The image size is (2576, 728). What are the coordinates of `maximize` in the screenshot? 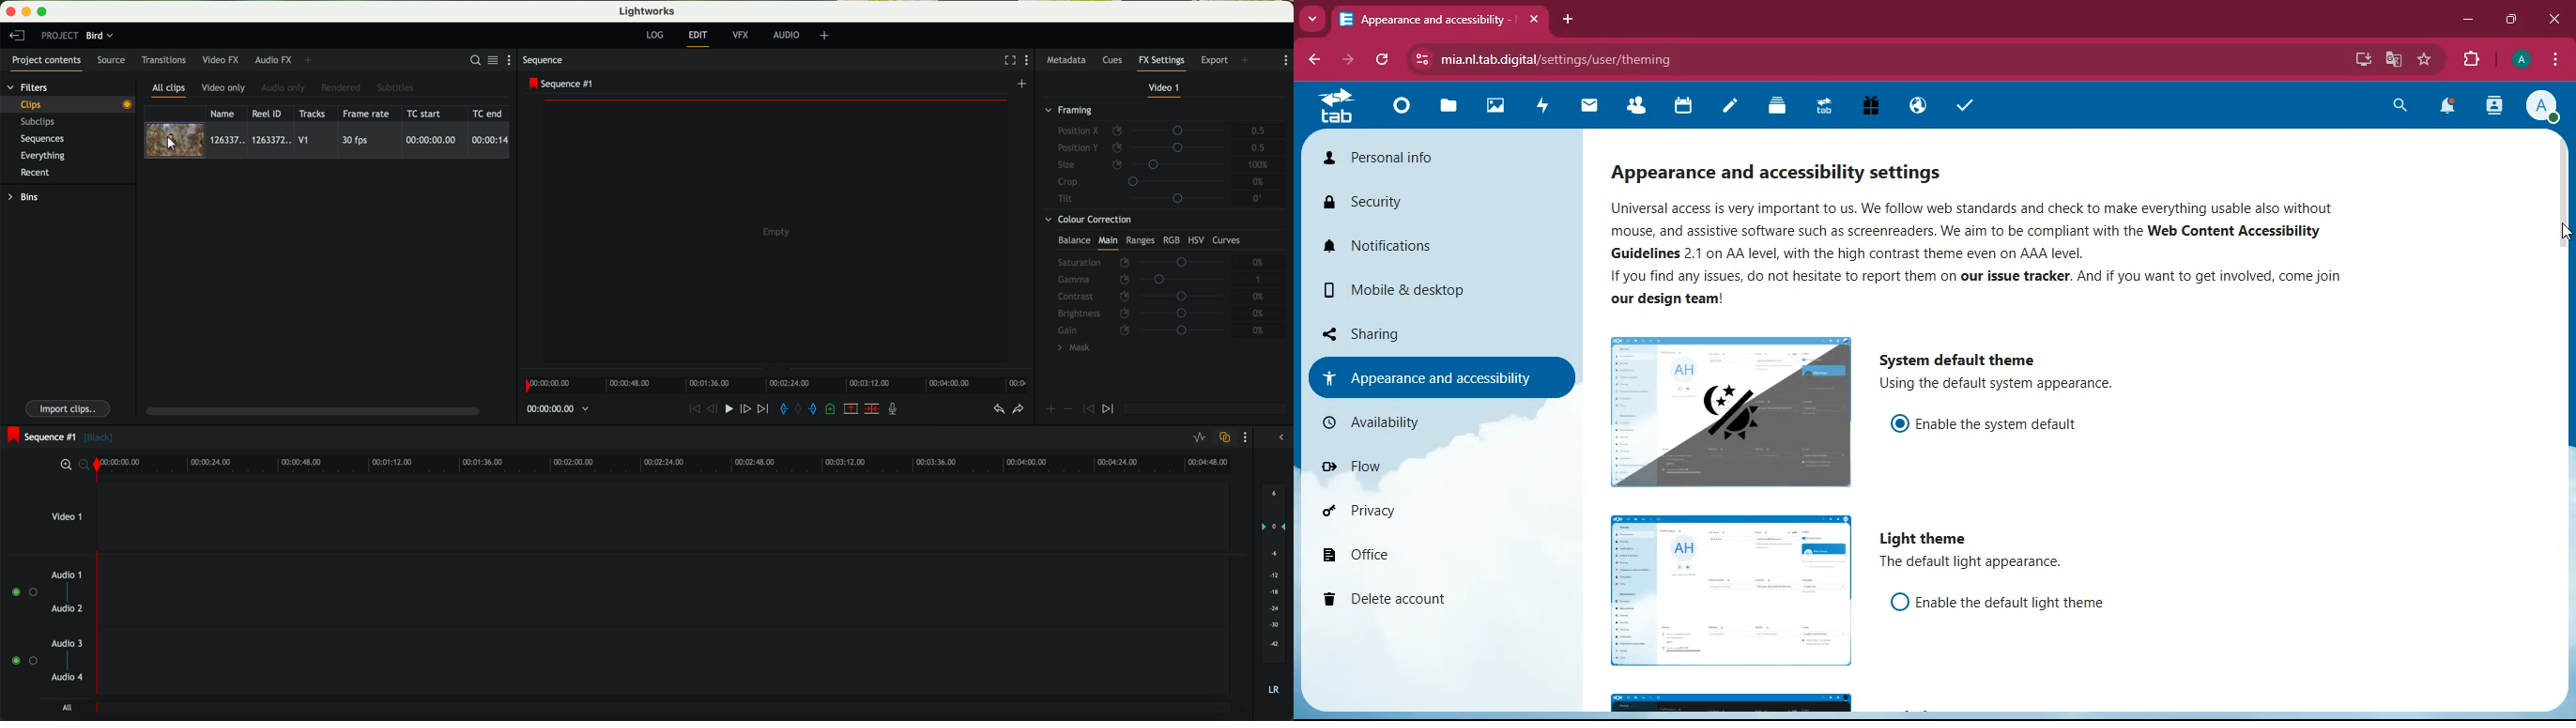 It's located at (2513, 20).